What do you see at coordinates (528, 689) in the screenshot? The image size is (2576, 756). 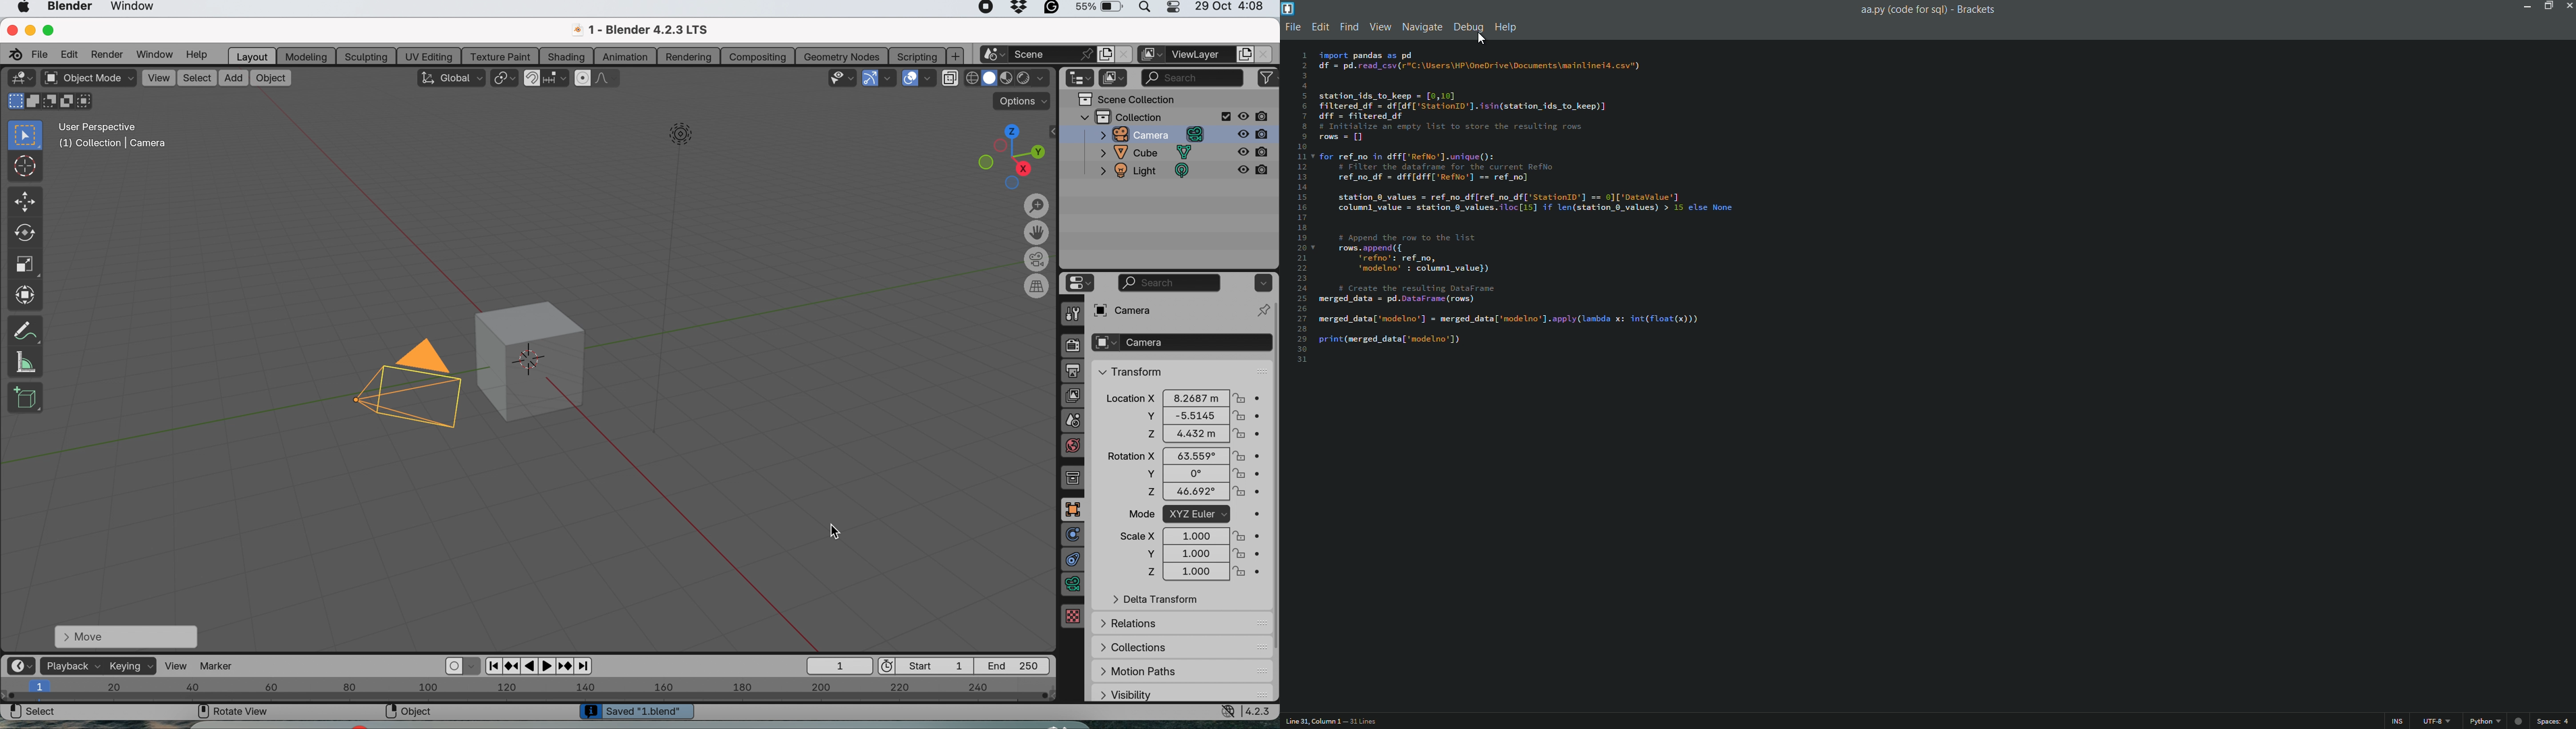 I see `horizontal scale` at bounding box center [528, 689].